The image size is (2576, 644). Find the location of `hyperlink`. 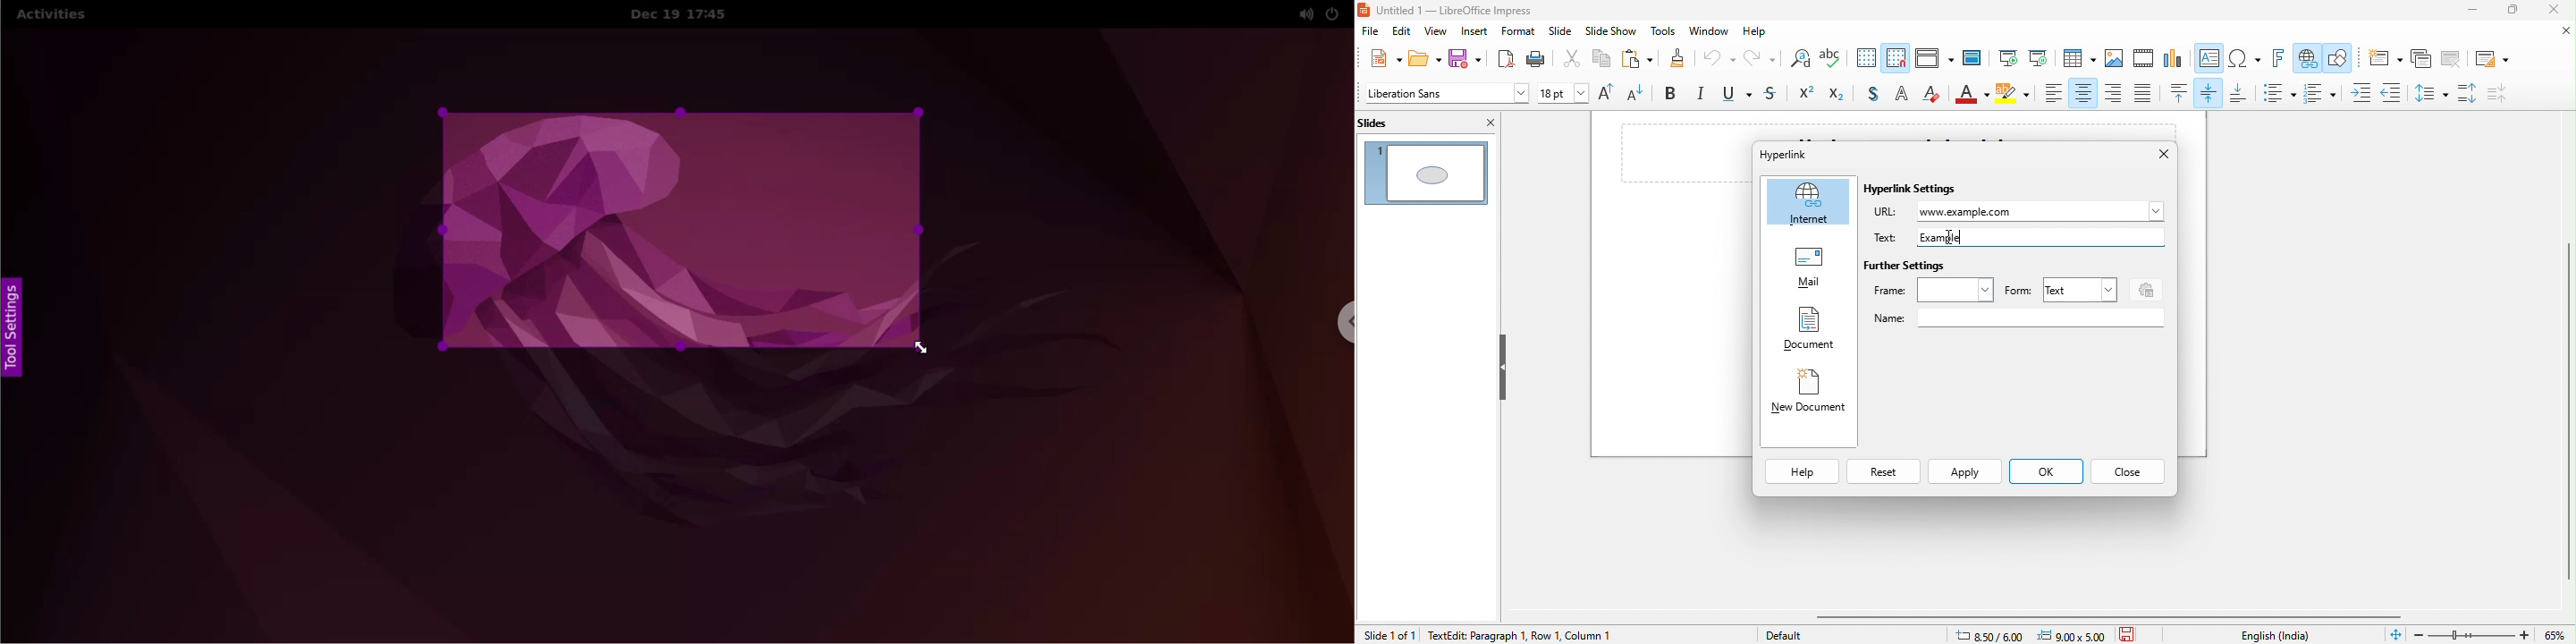

hyperlink is located at coordinates (1801, 154).